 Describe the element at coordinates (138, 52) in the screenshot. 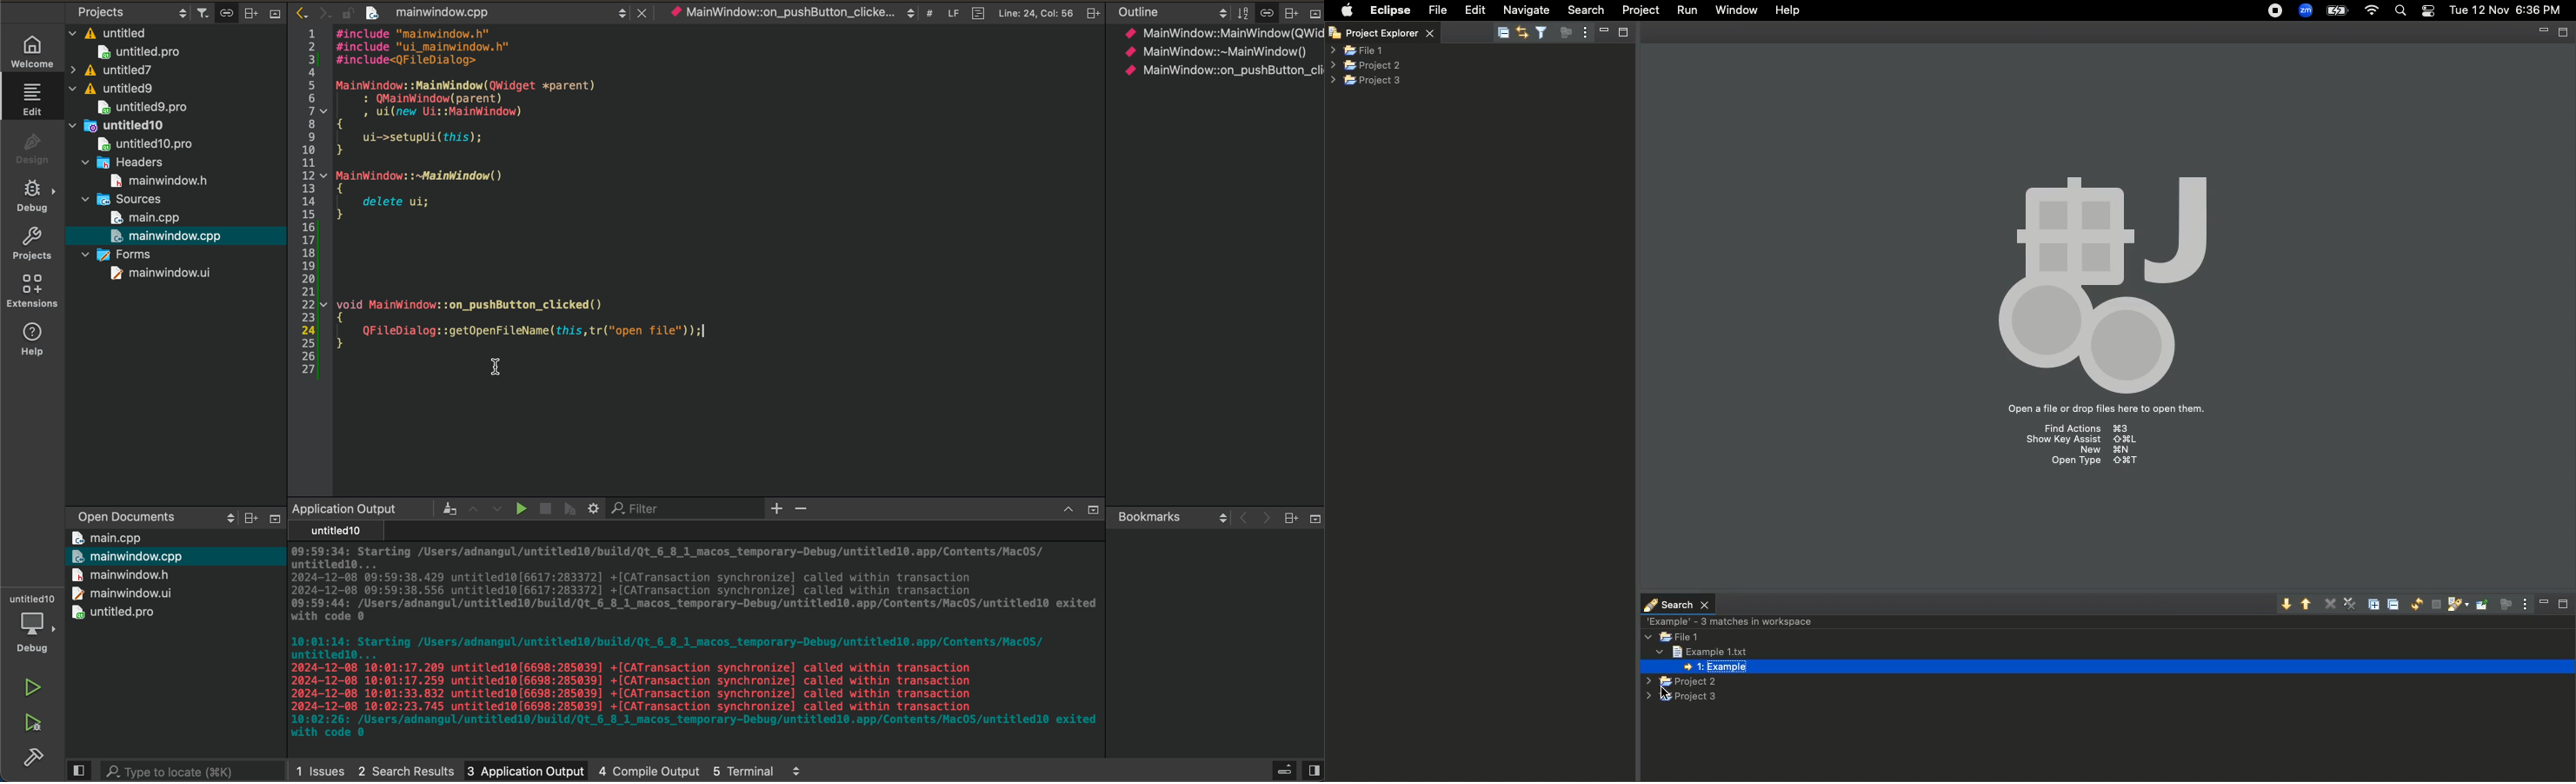

I see `untitled.pro` at that location.